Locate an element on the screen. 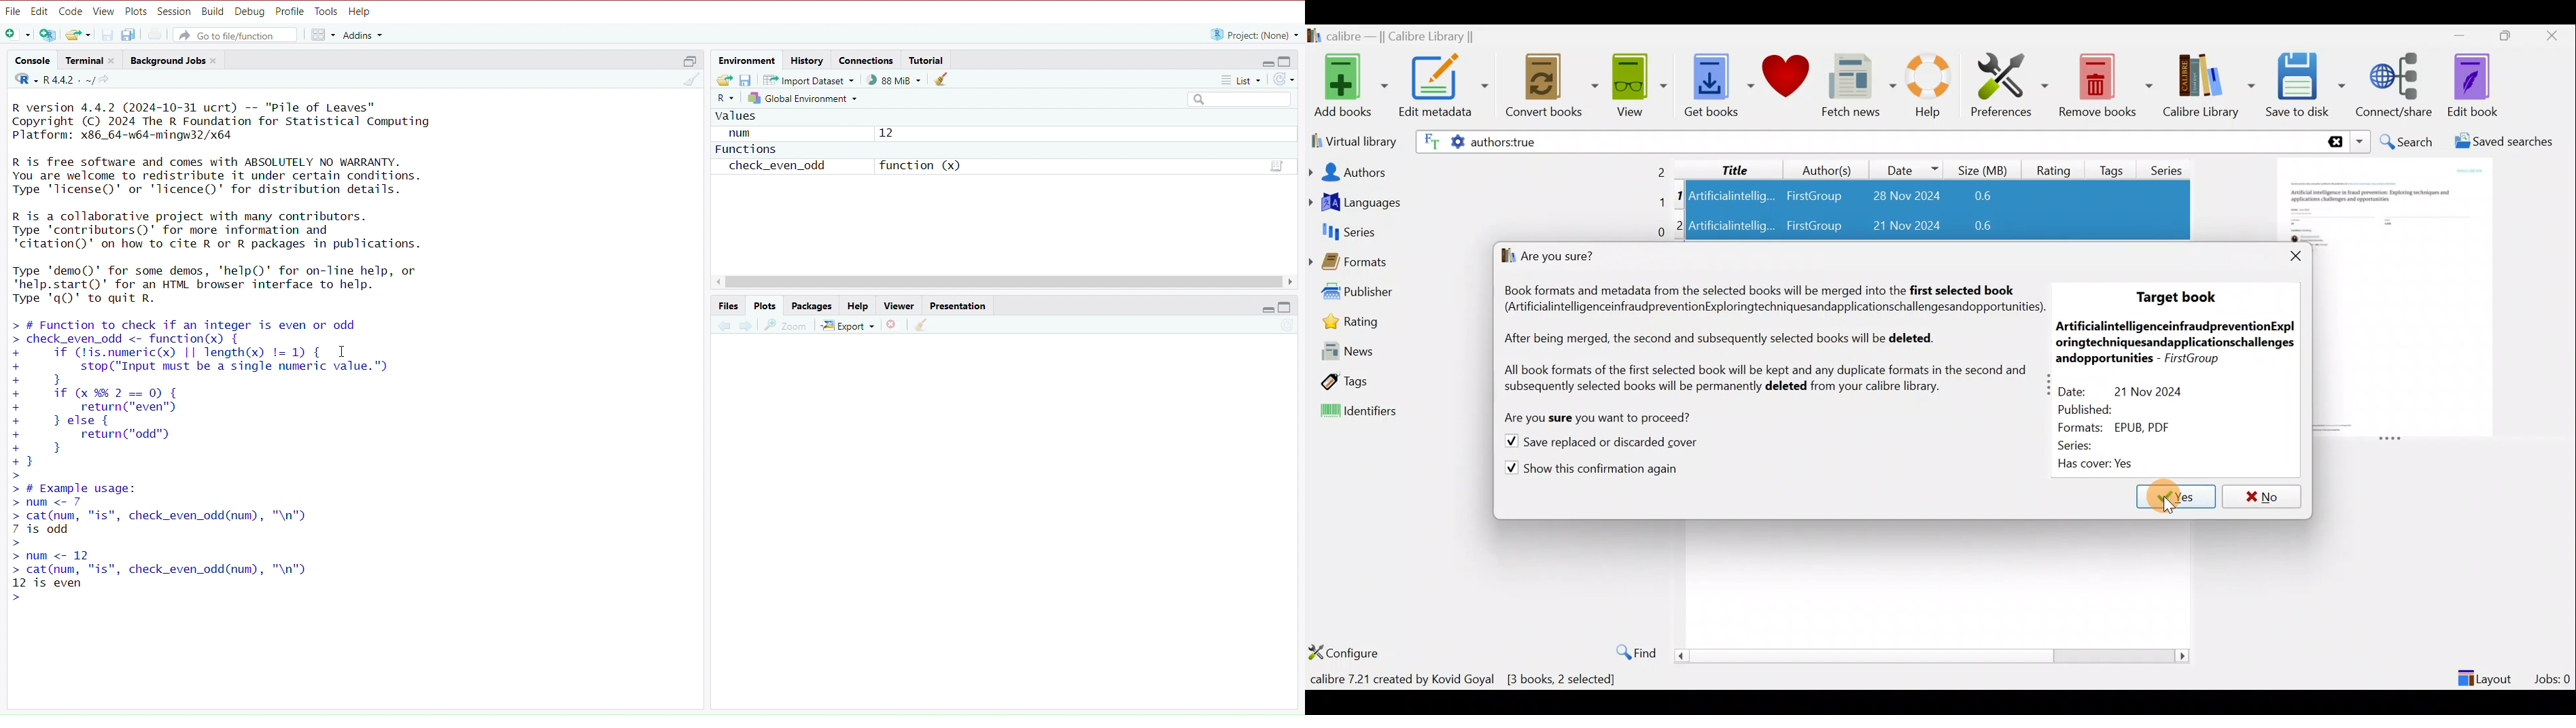 The height and width of the screenshot is (728, 2576). load workspace is located at coordinates (725, 80).